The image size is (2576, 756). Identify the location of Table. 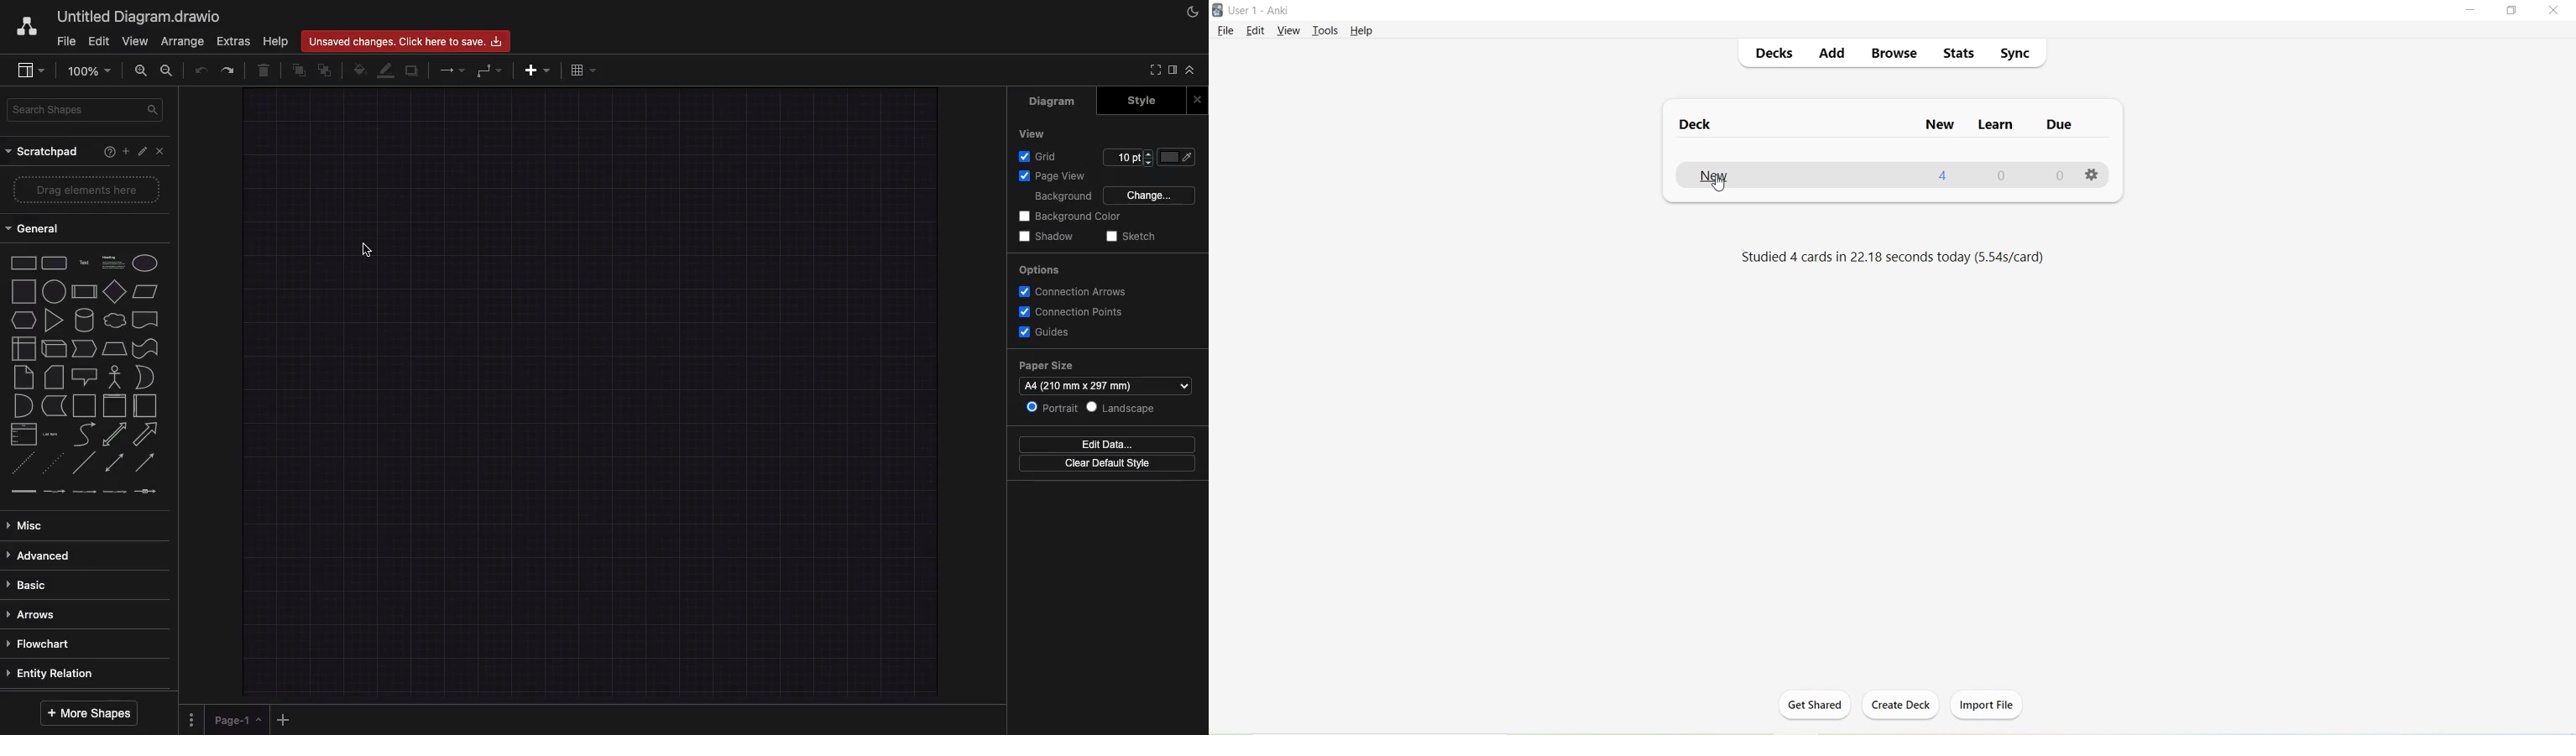
(583, 69).